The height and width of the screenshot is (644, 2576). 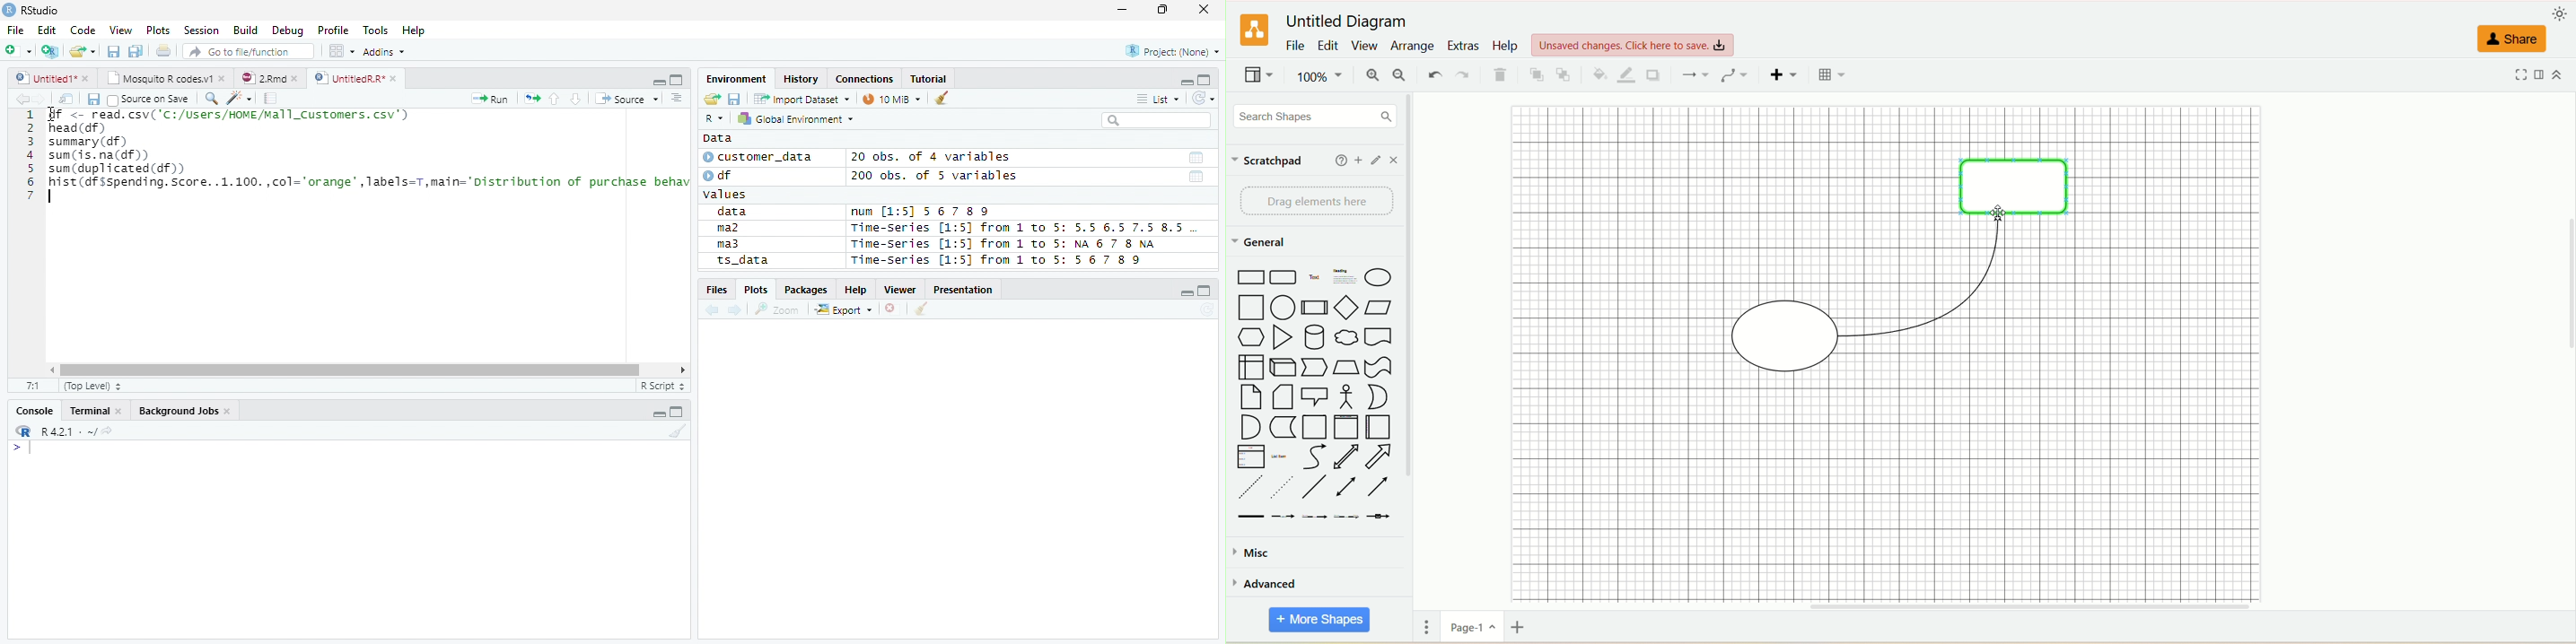 I want to click on Global Environment, so click(x=796, y=118).